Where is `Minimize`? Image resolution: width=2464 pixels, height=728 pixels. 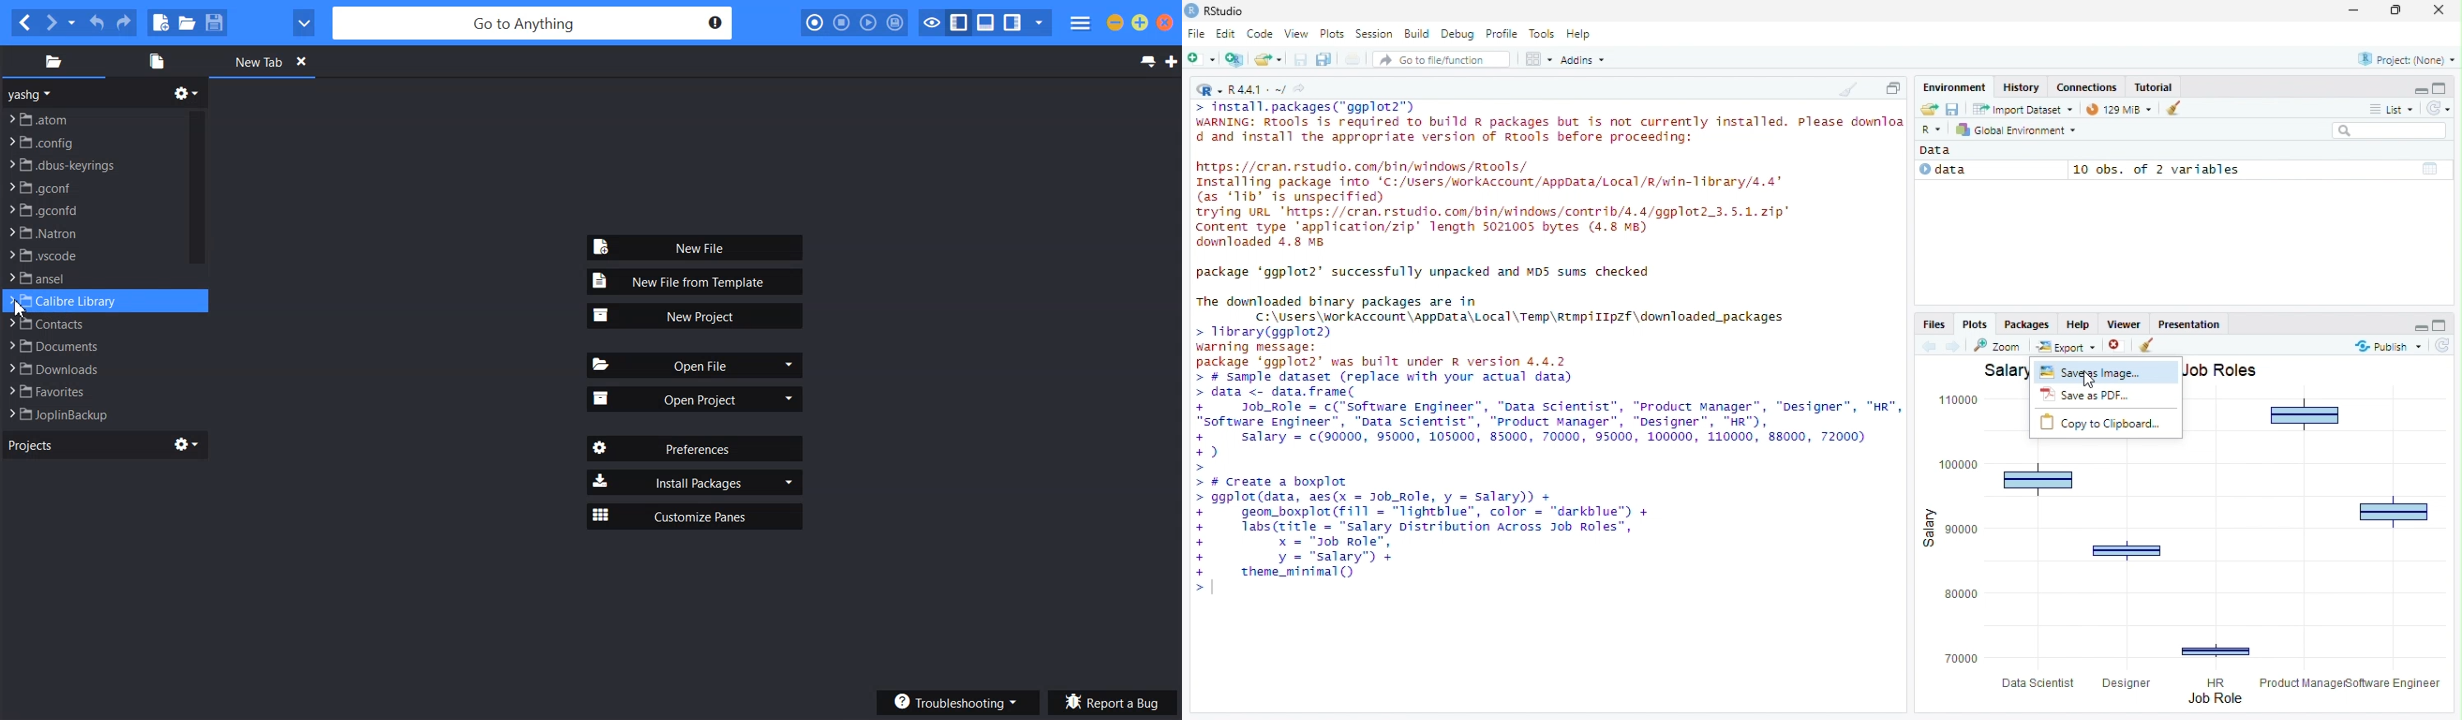 Minimize is located at coordinates (2352, 11).